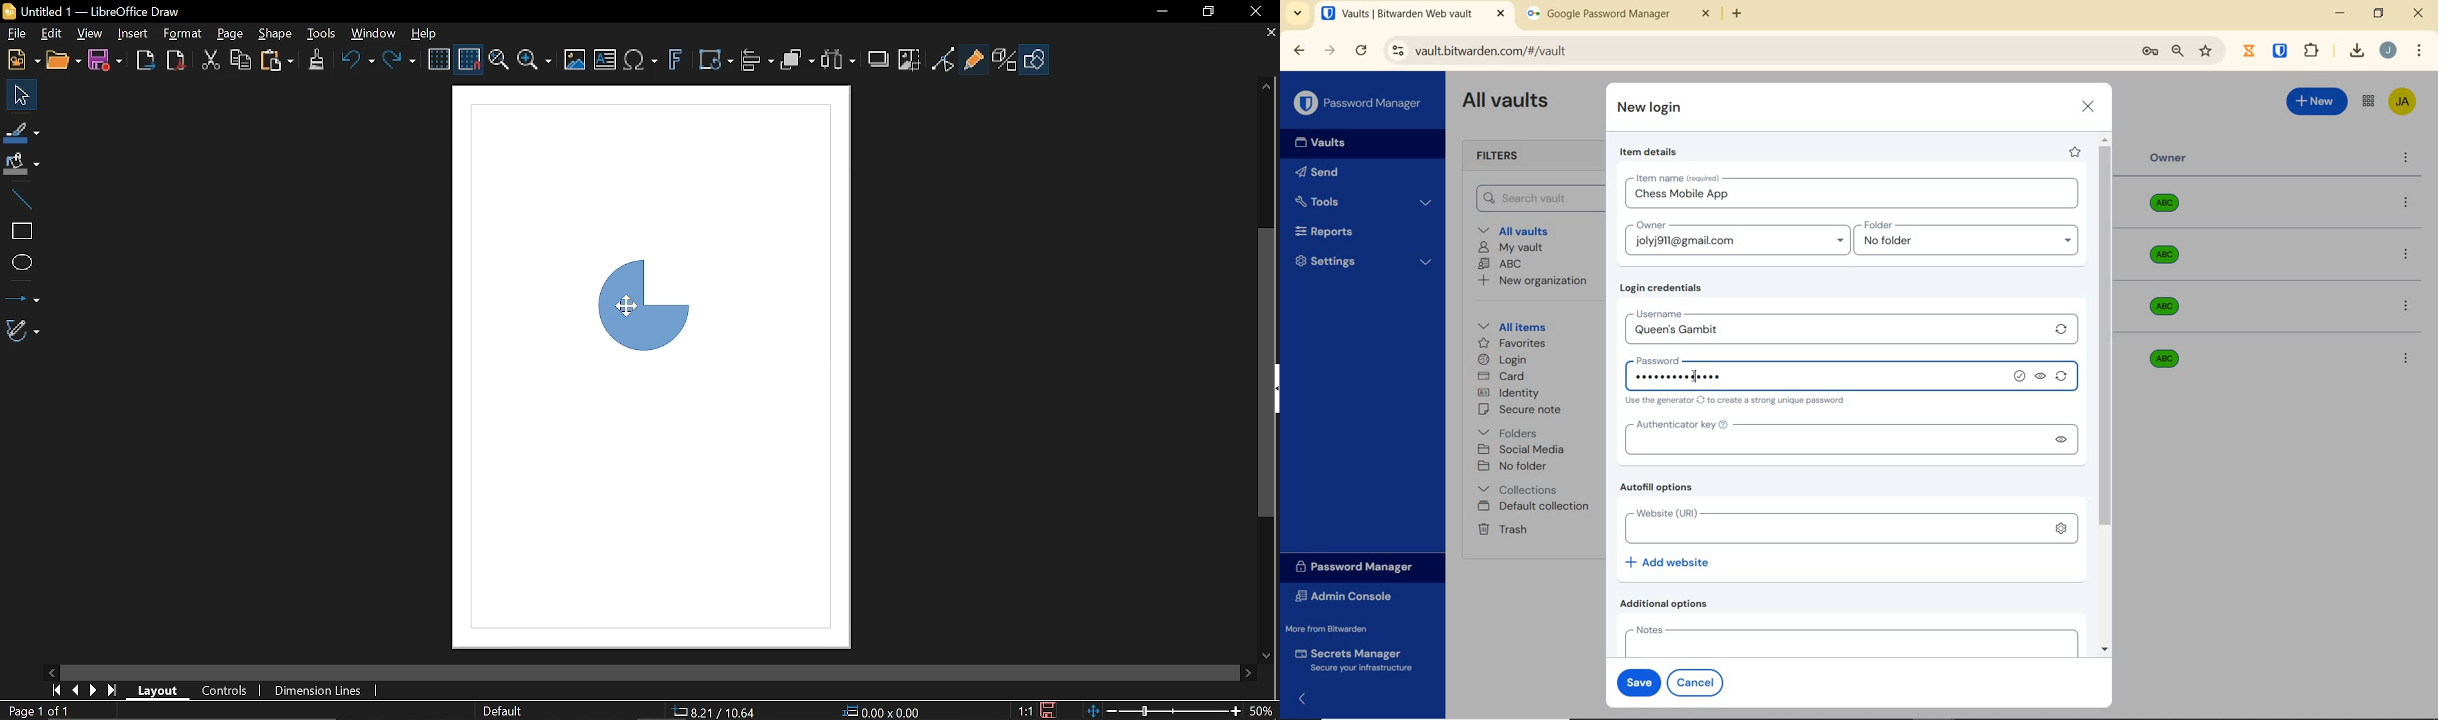 Image resolution: width=2464 pixels, height=728 pixels. Describe the element at coordinates (470, 61) in the screenshot. I see `Snap to grid` at that location.